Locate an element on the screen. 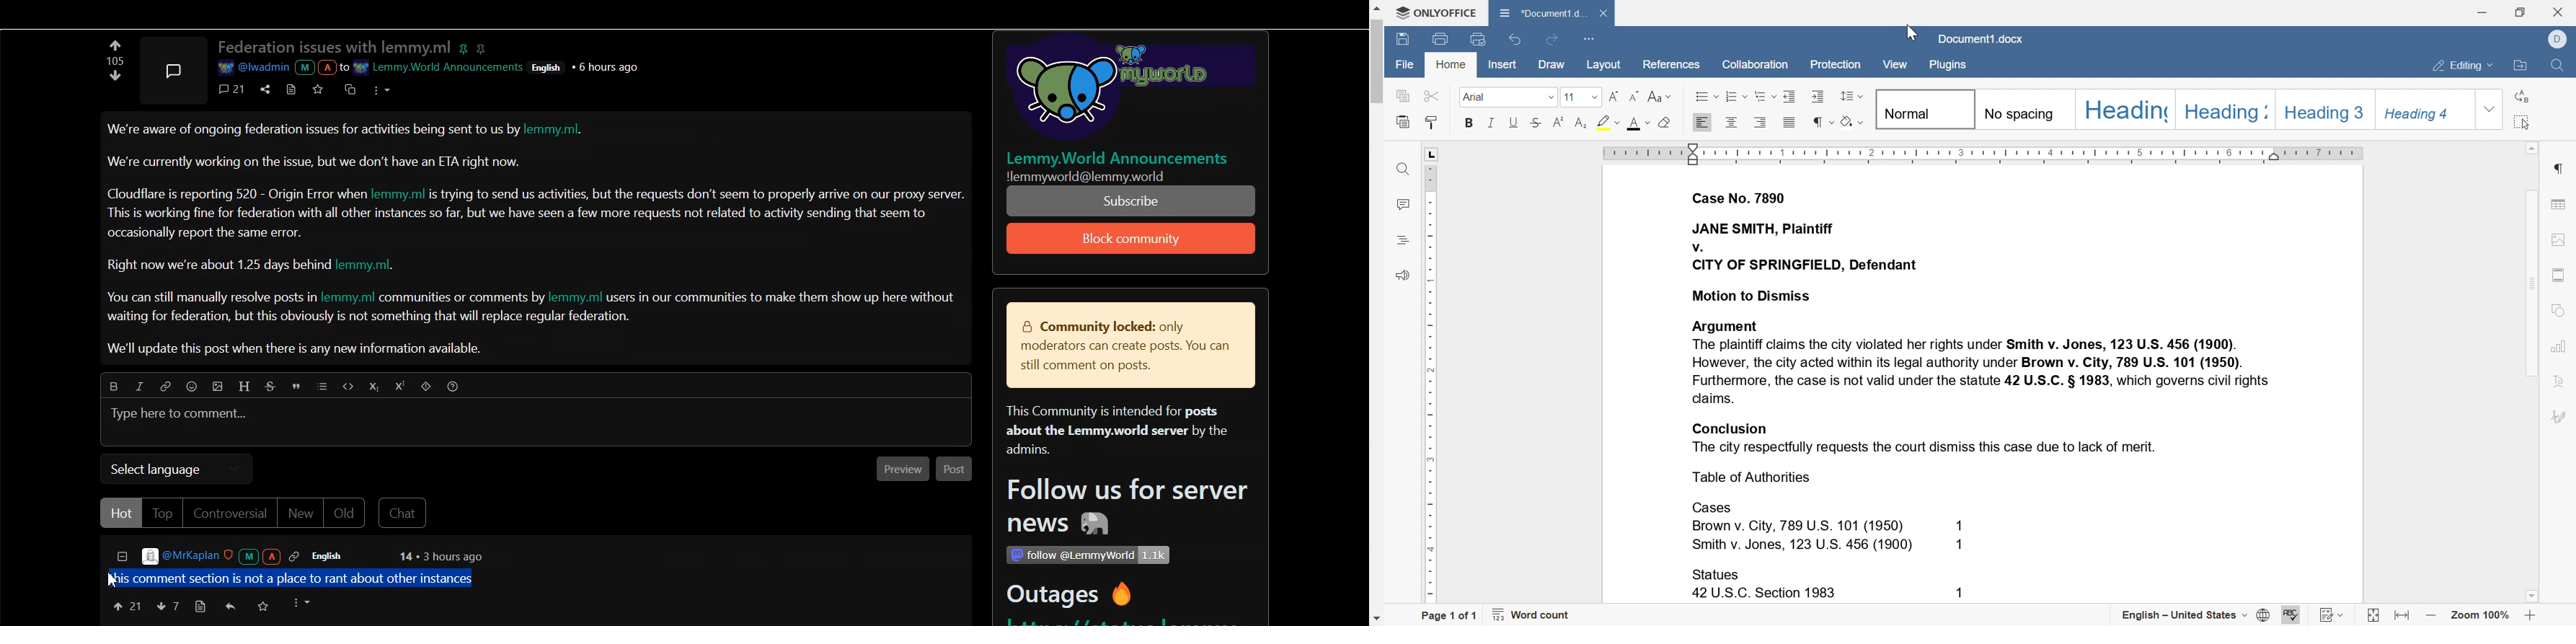 Image resolution: width=2576 pixels, height=644 pixels. signature settings is located at coordinates (2558, 416).